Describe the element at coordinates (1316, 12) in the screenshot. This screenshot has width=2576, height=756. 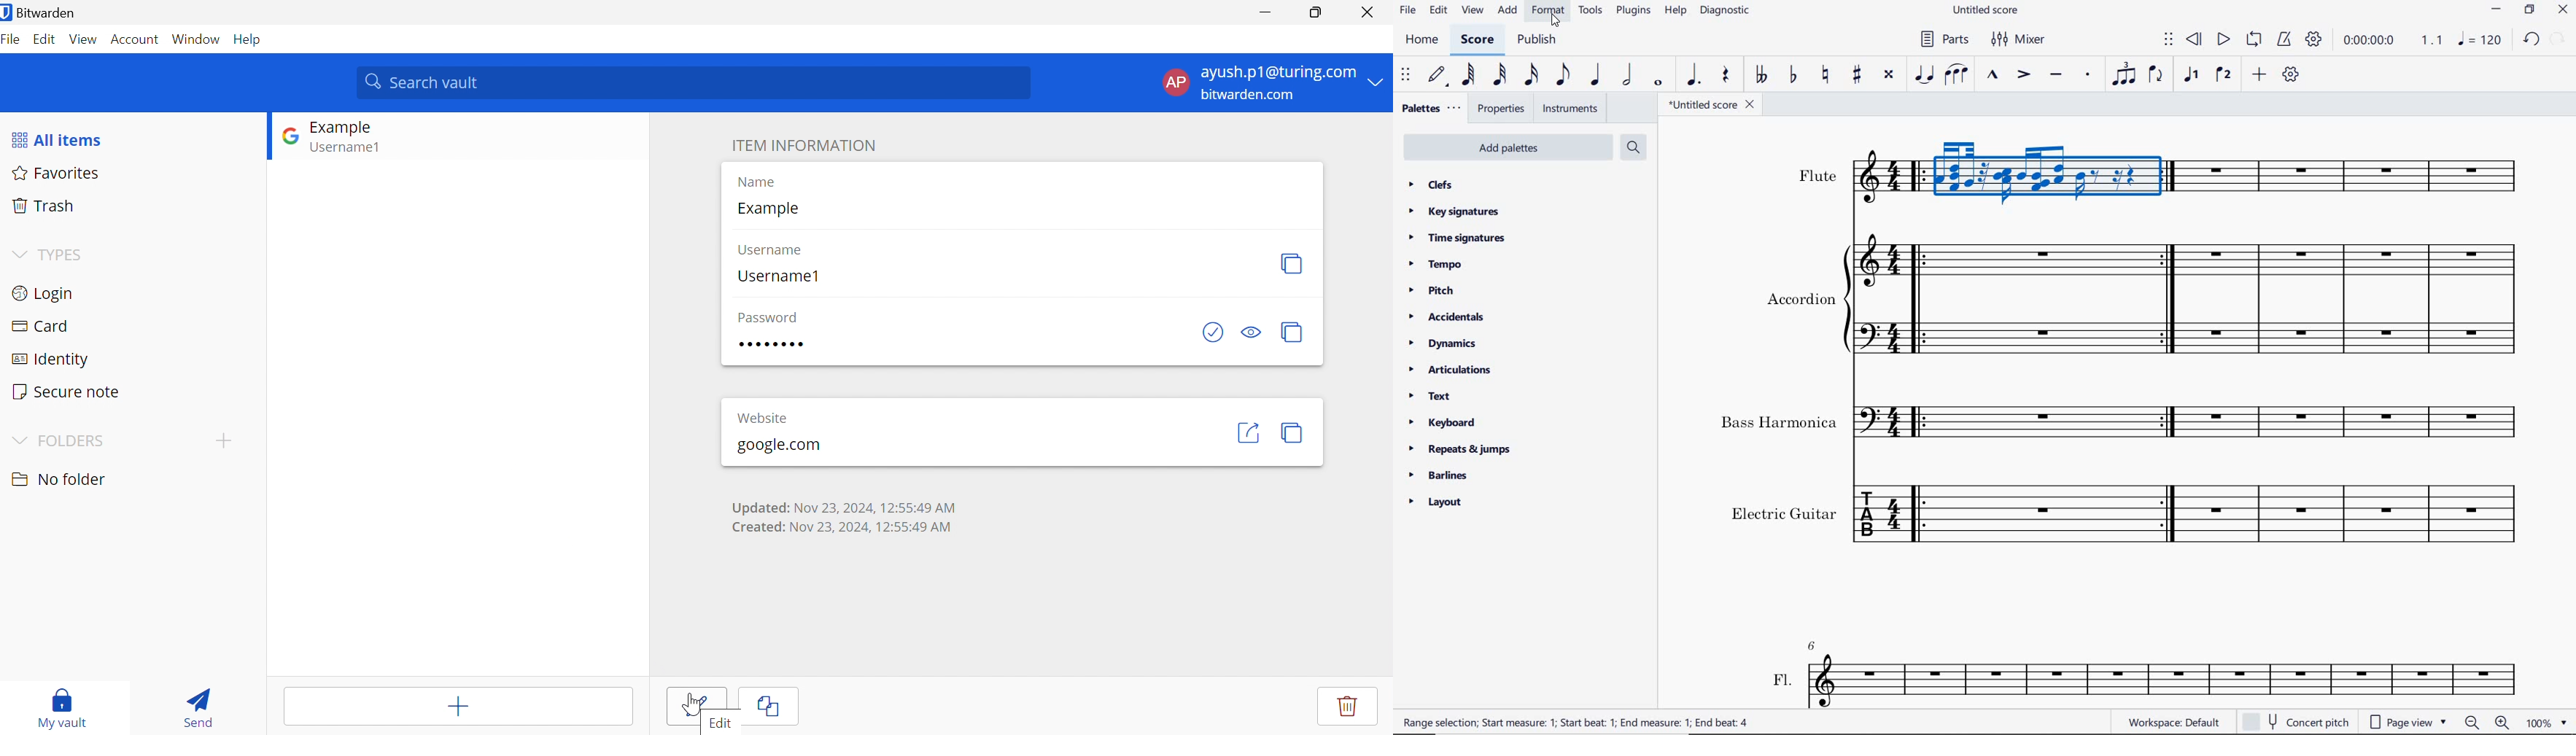
I see `Restore Down` at that location.